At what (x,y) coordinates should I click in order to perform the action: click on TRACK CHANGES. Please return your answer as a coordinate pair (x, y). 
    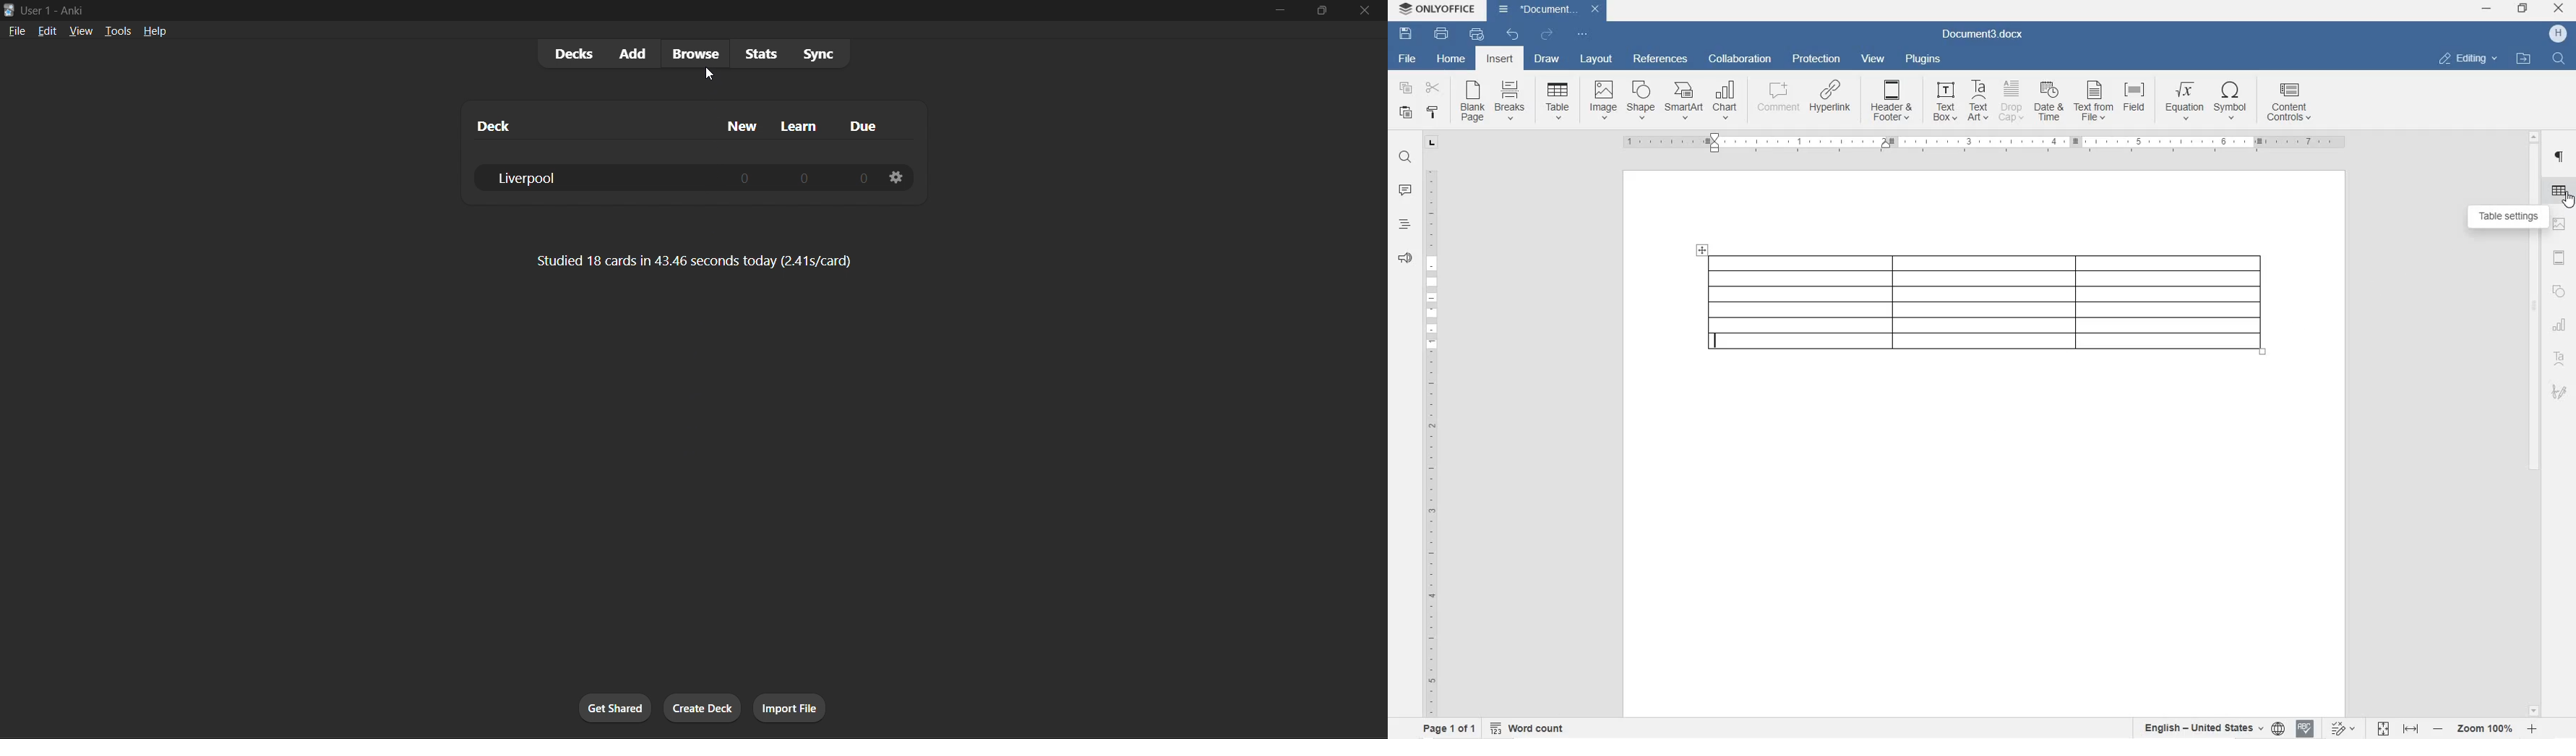
    Looking at the image, I should click on (2340, 728).